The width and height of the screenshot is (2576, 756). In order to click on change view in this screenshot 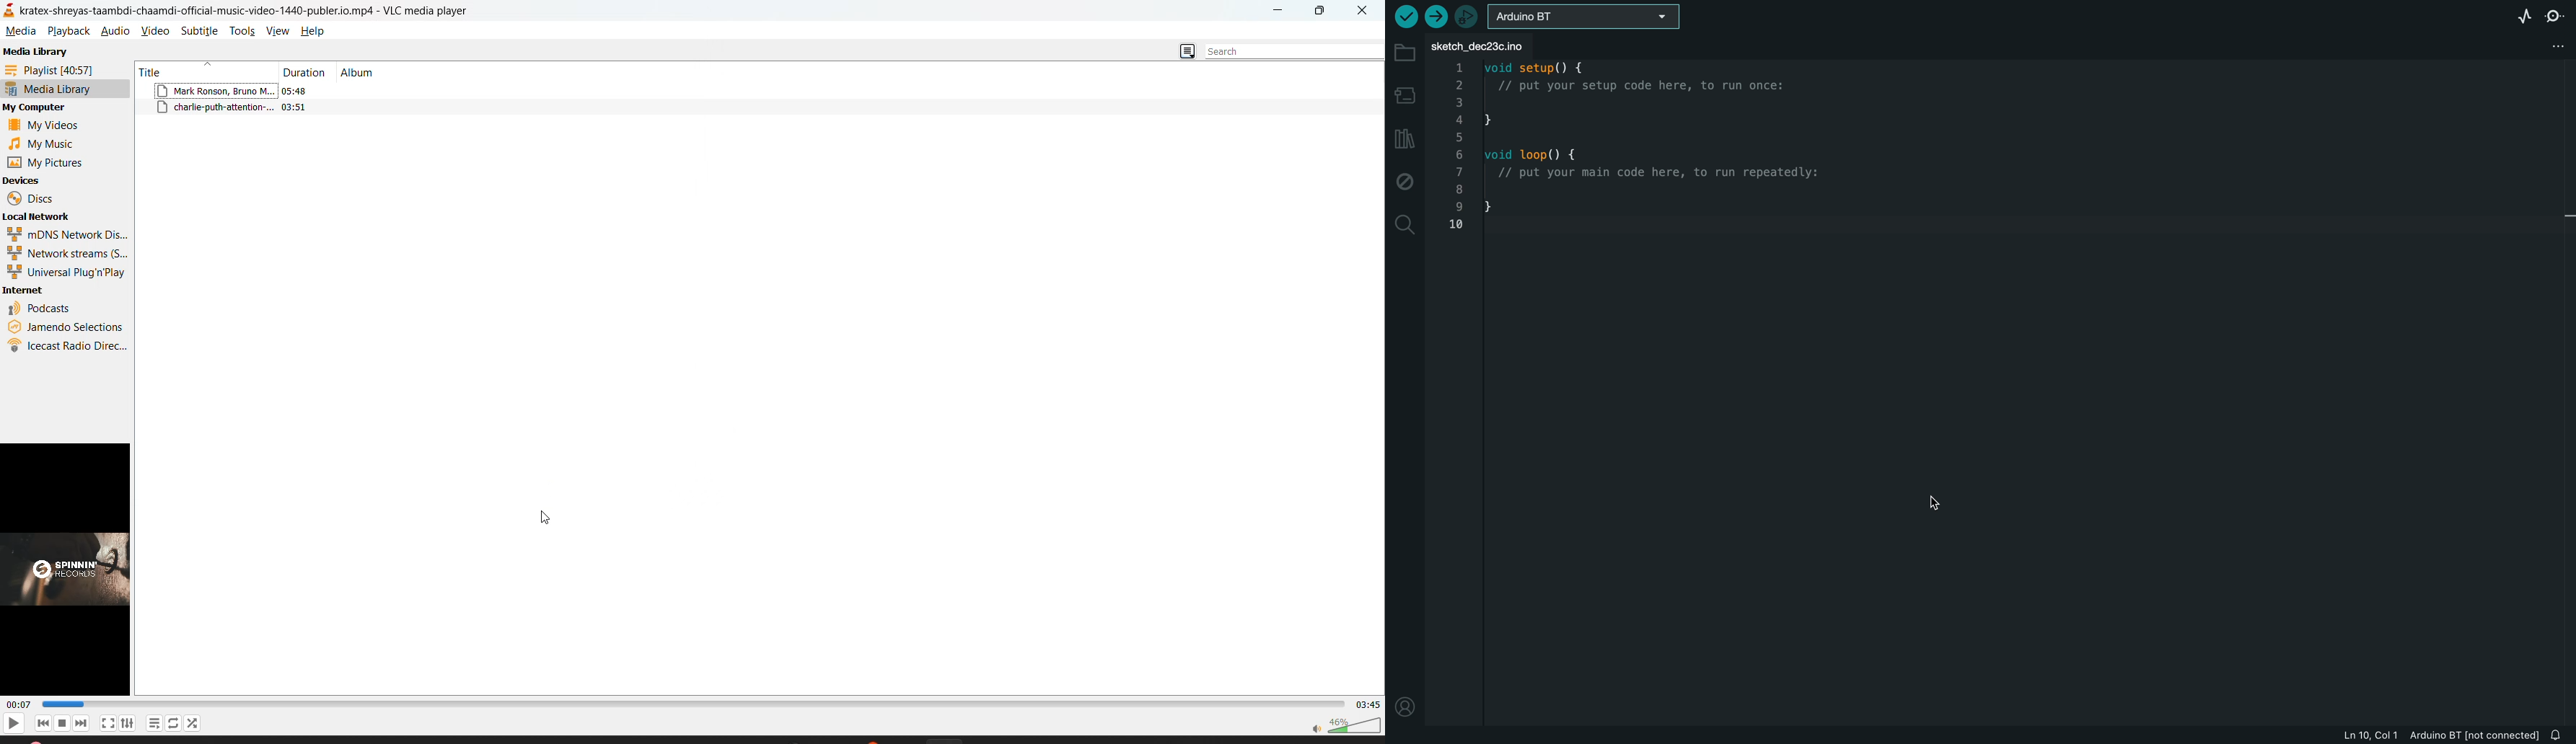, I will do `click(1184, 52)`.